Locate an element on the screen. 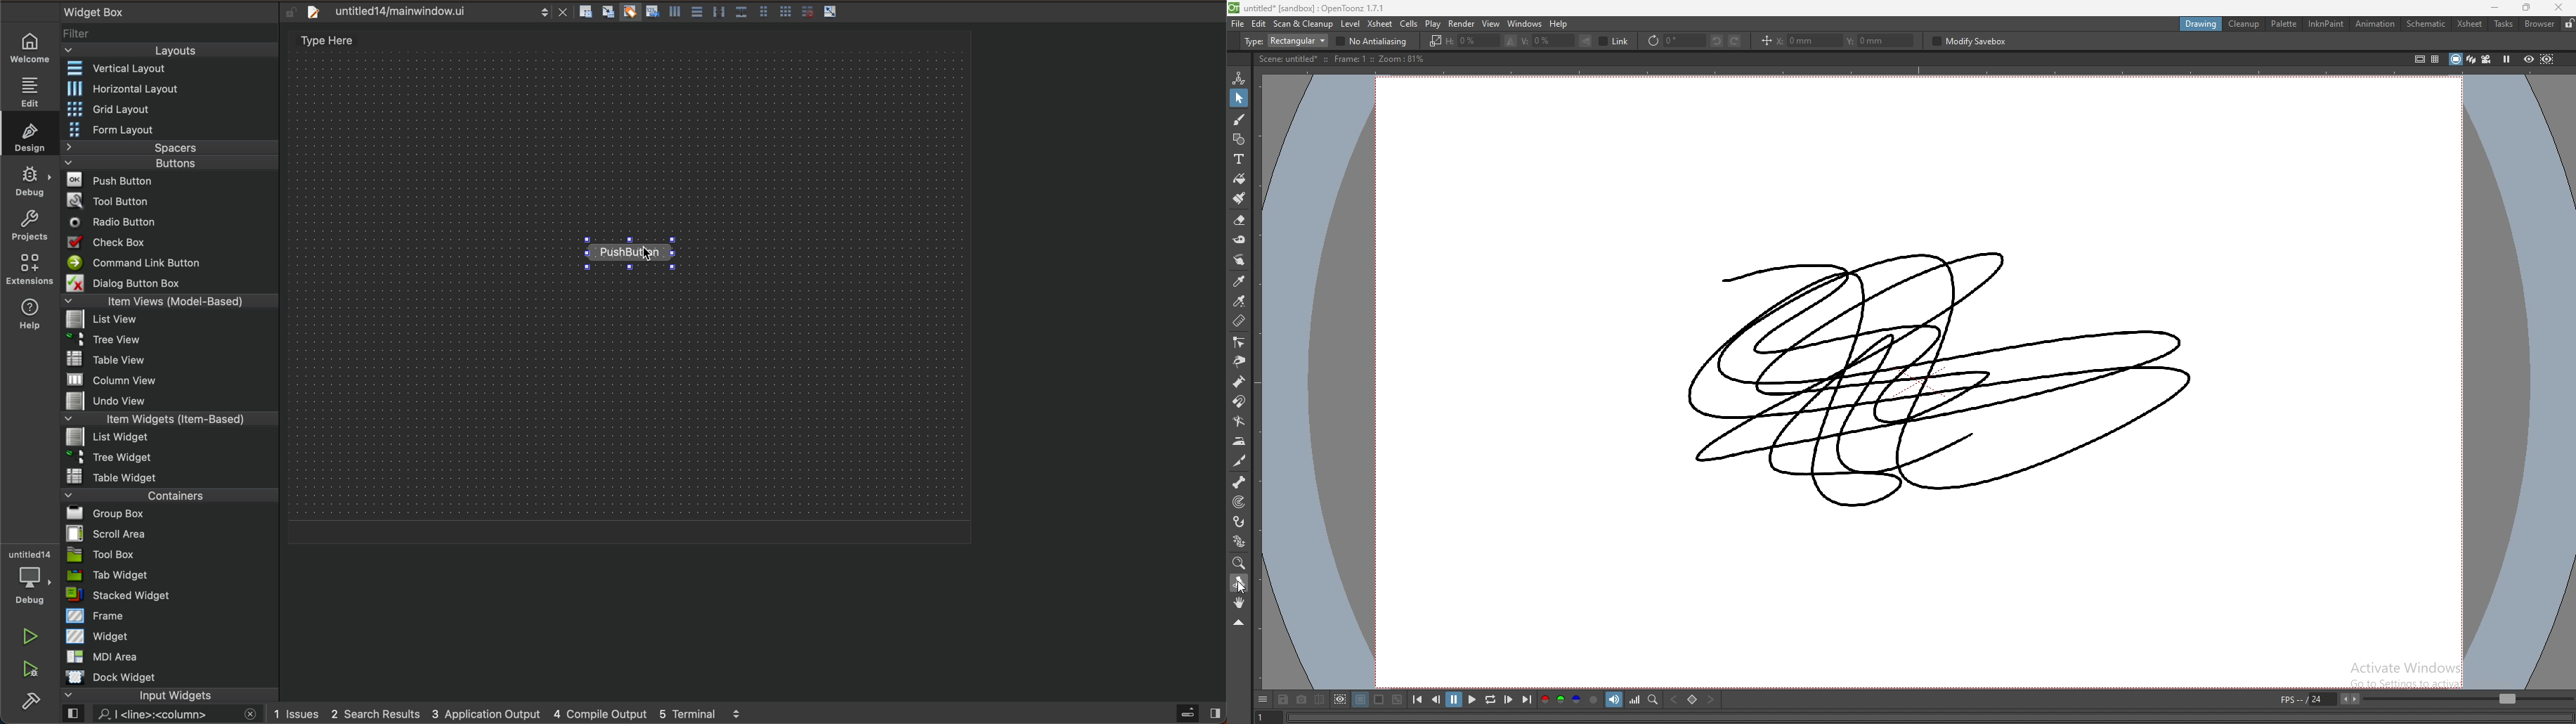 The width and height of the screenshot is (2576, 728). red channel is located at coordinates (1544, 700).